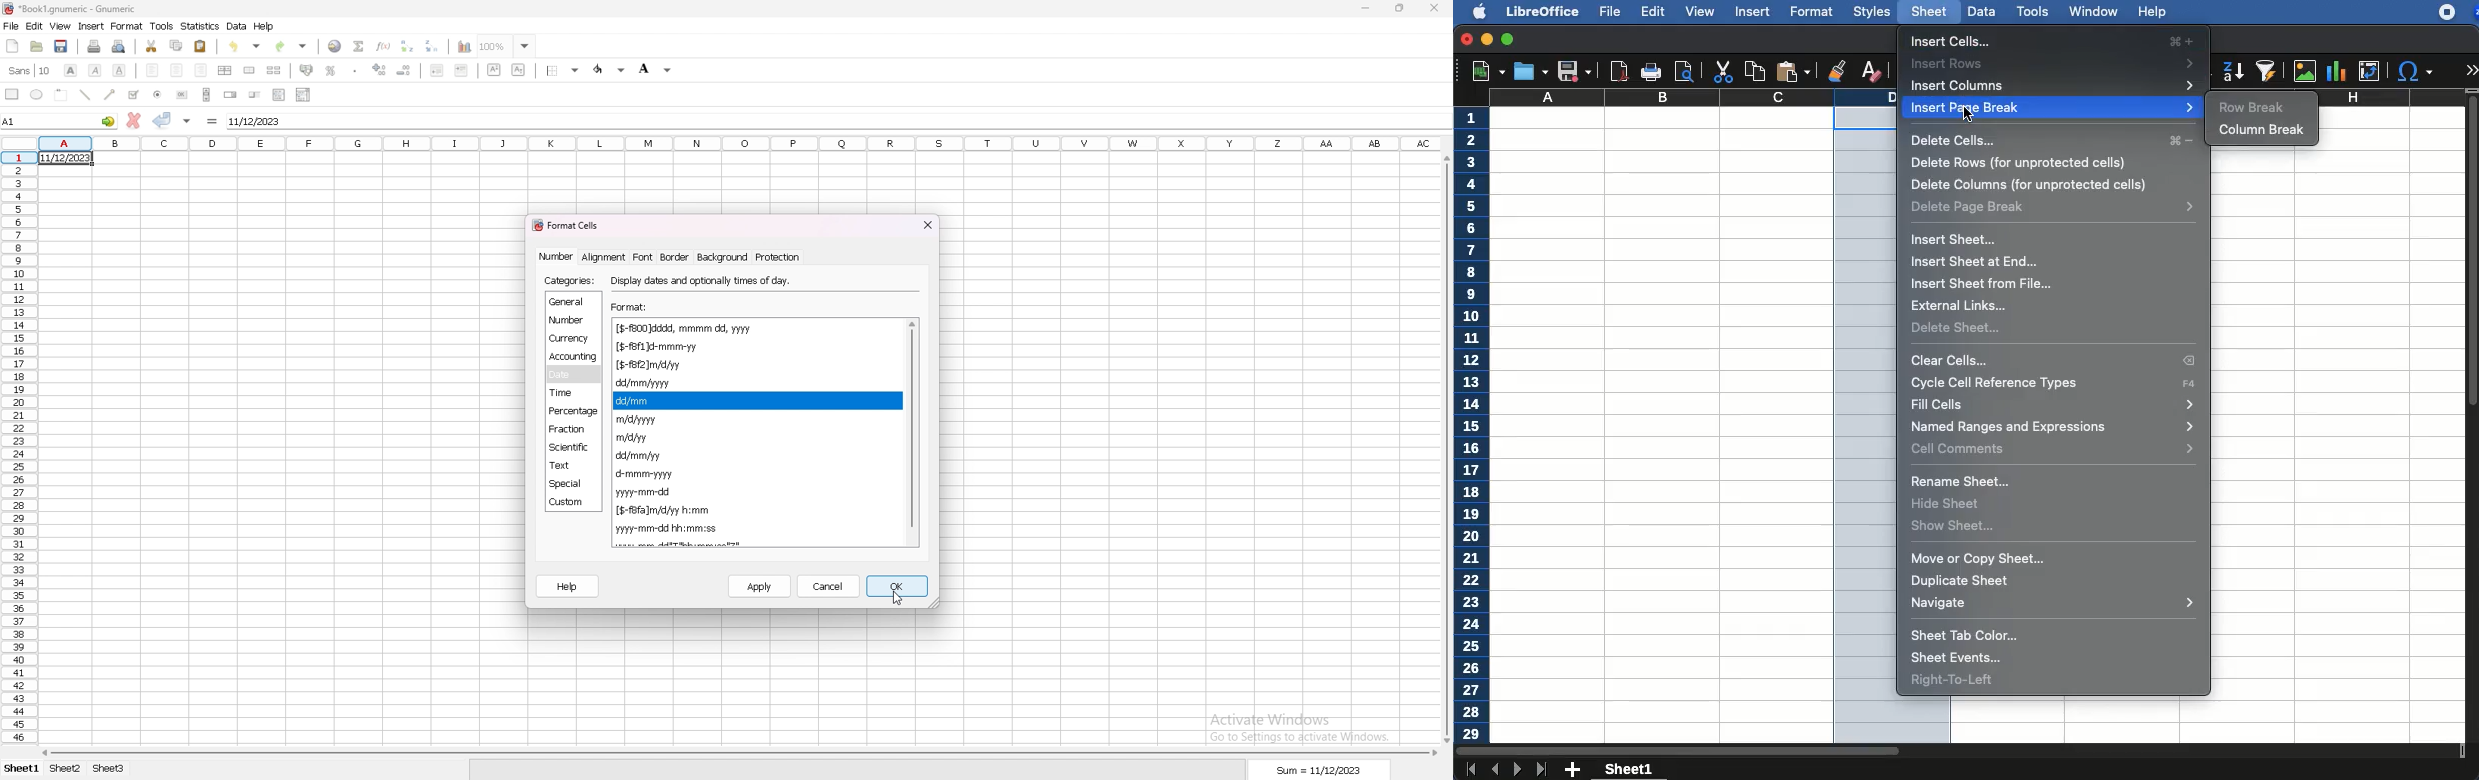 The image size is (2492, 784). Describe the element at coordinates (466, 47) in the screenshot. I see `chart` at that location.